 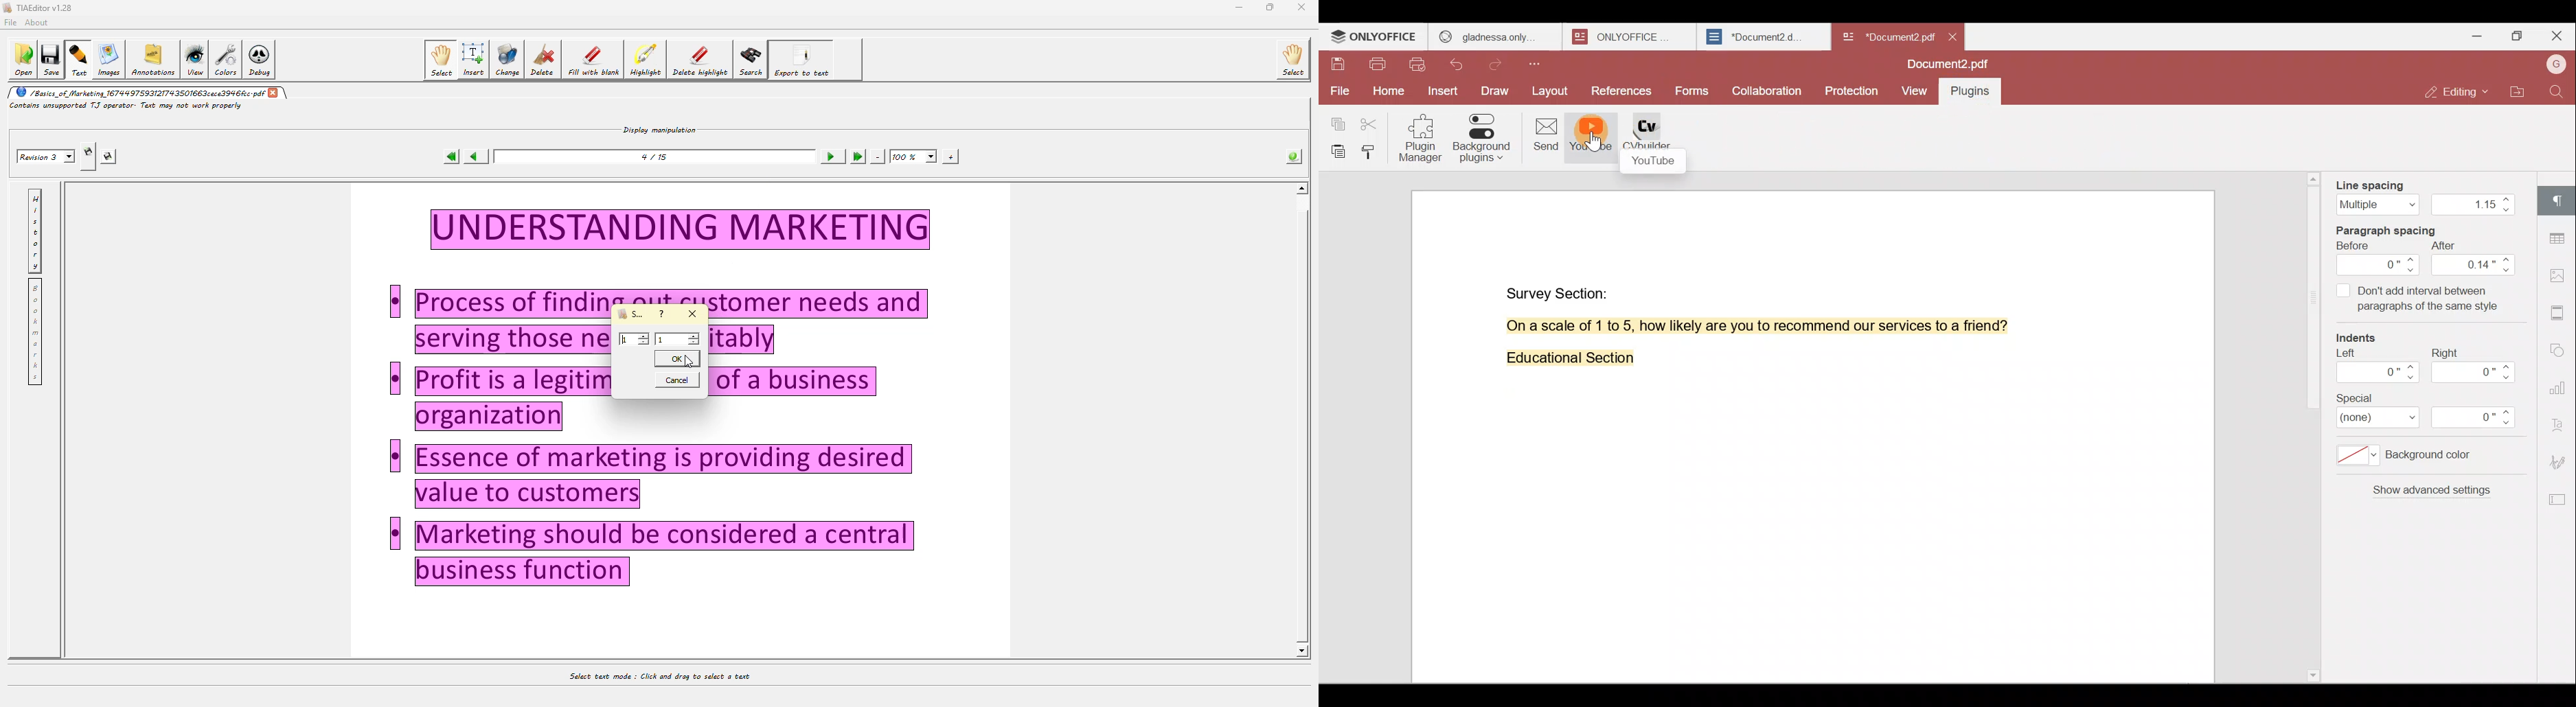 I want to click on View, so click(x=1915, y=92).